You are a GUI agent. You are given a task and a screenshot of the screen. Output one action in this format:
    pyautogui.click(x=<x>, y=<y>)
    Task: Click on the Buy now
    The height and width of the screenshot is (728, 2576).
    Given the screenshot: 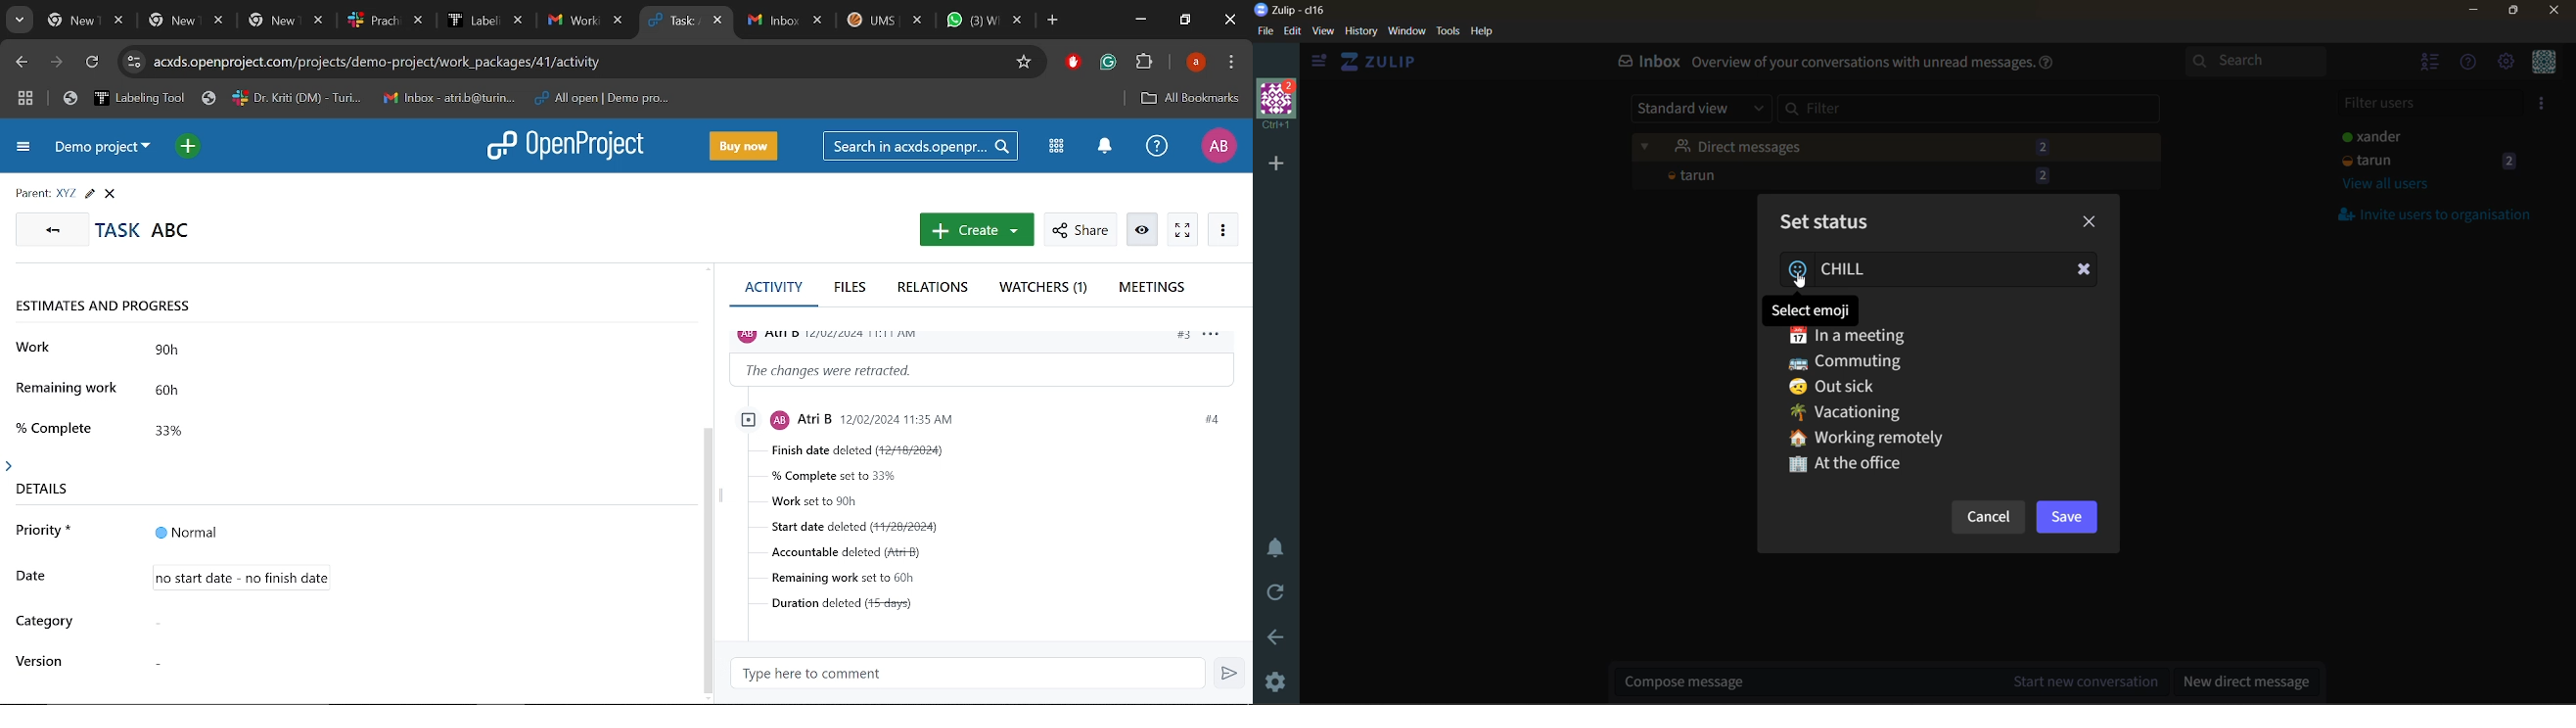 What is the action you would take?
    pyautogui.click(x=746, y=147)
    